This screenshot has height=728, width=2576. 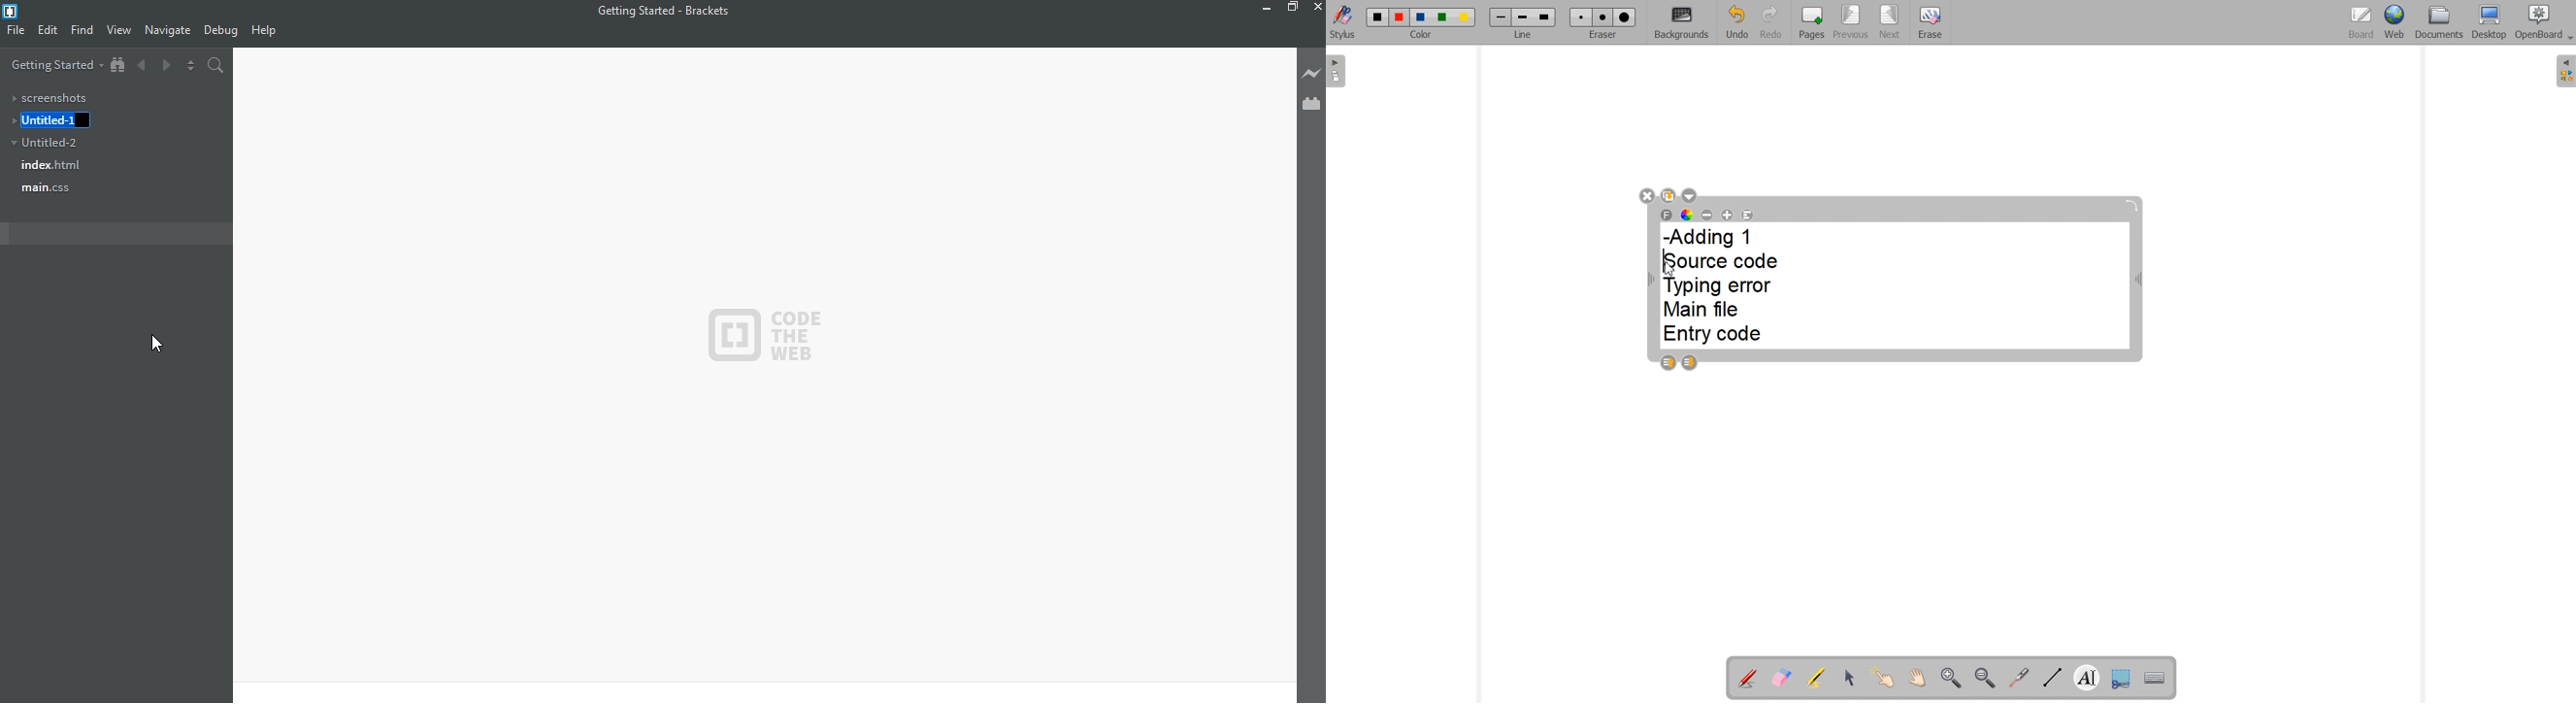 What do you see at coordinates (156, 344) in the screenshot?
I see `cursor` at bounding box center [156, 344].